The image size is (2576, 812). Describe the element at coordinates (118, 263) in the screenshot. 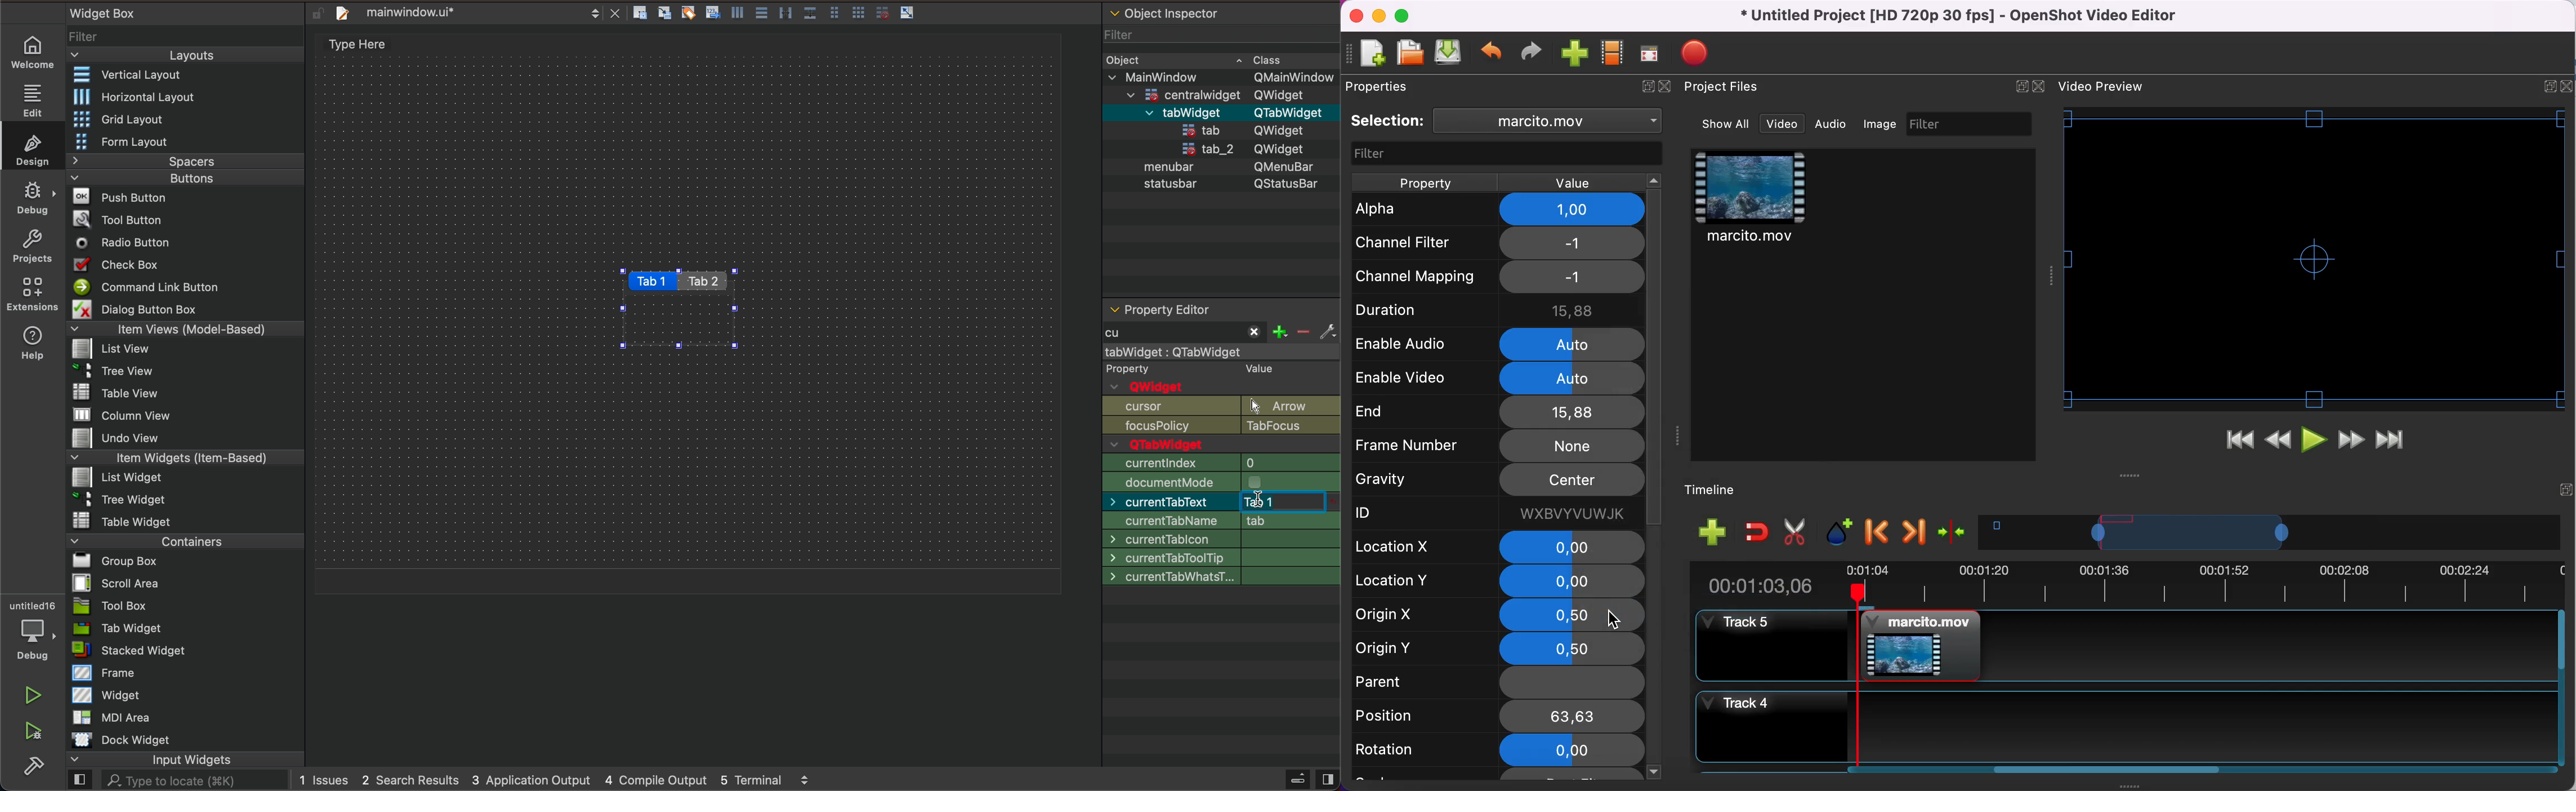

I see `Check Box` at that location.